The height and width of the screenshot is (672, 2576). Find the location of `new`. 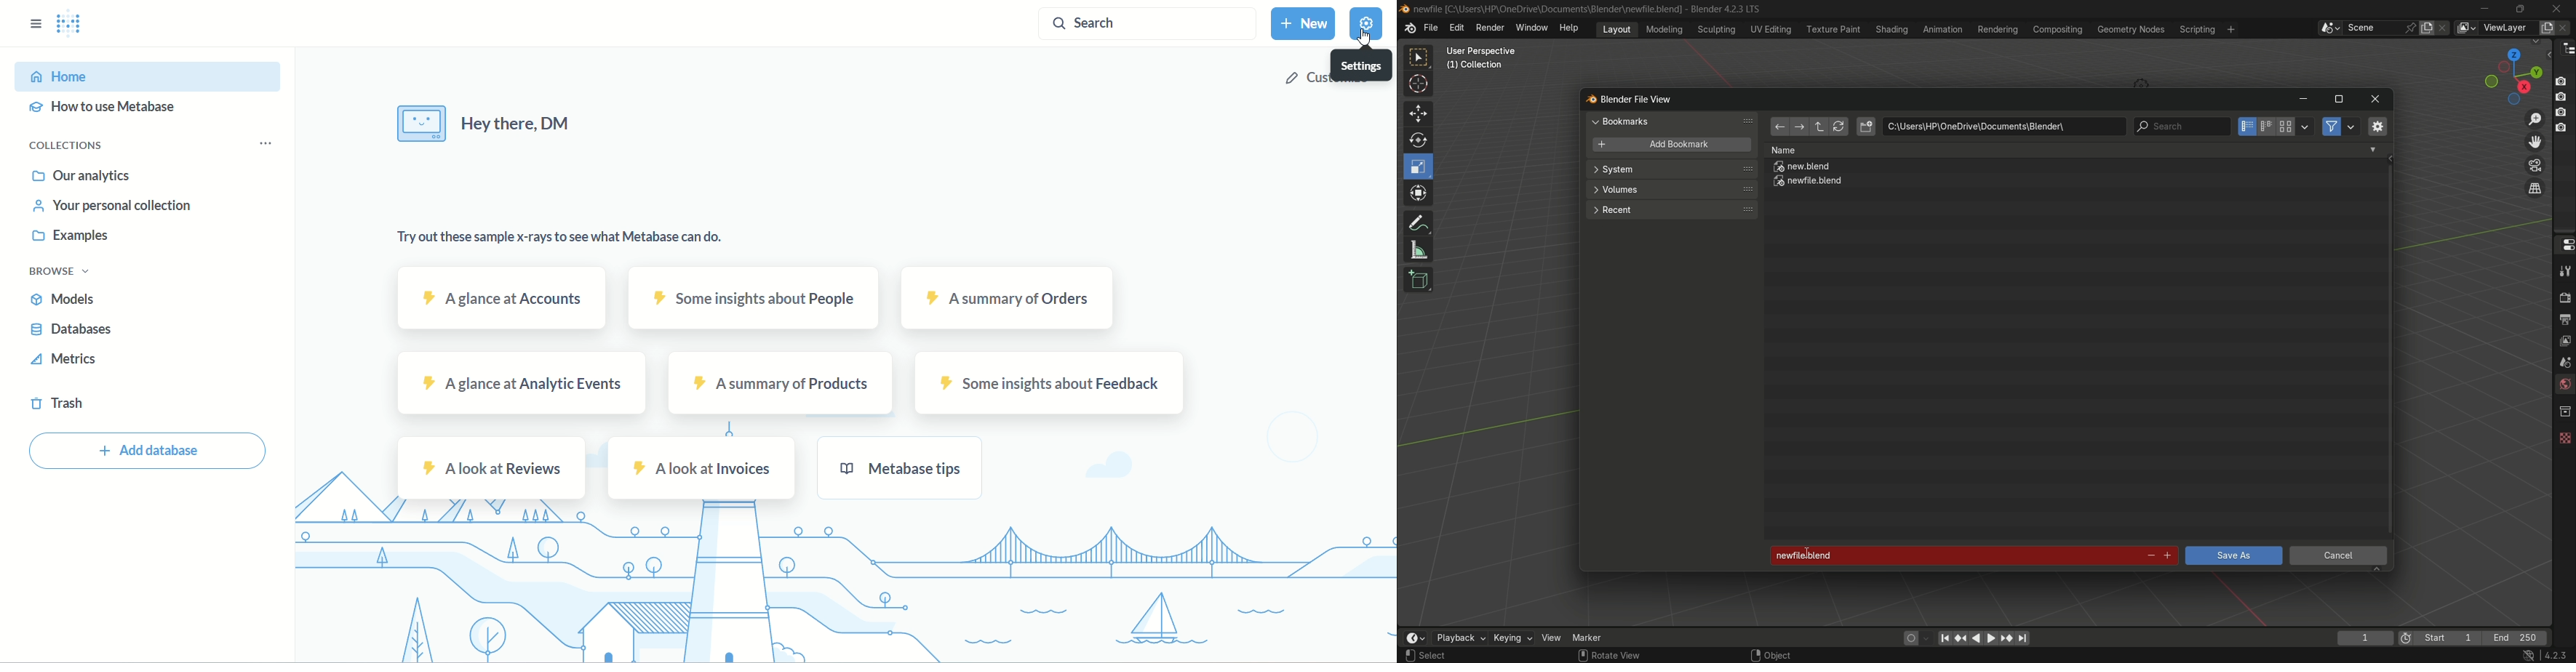

new is located at coordinates (1302, 24).